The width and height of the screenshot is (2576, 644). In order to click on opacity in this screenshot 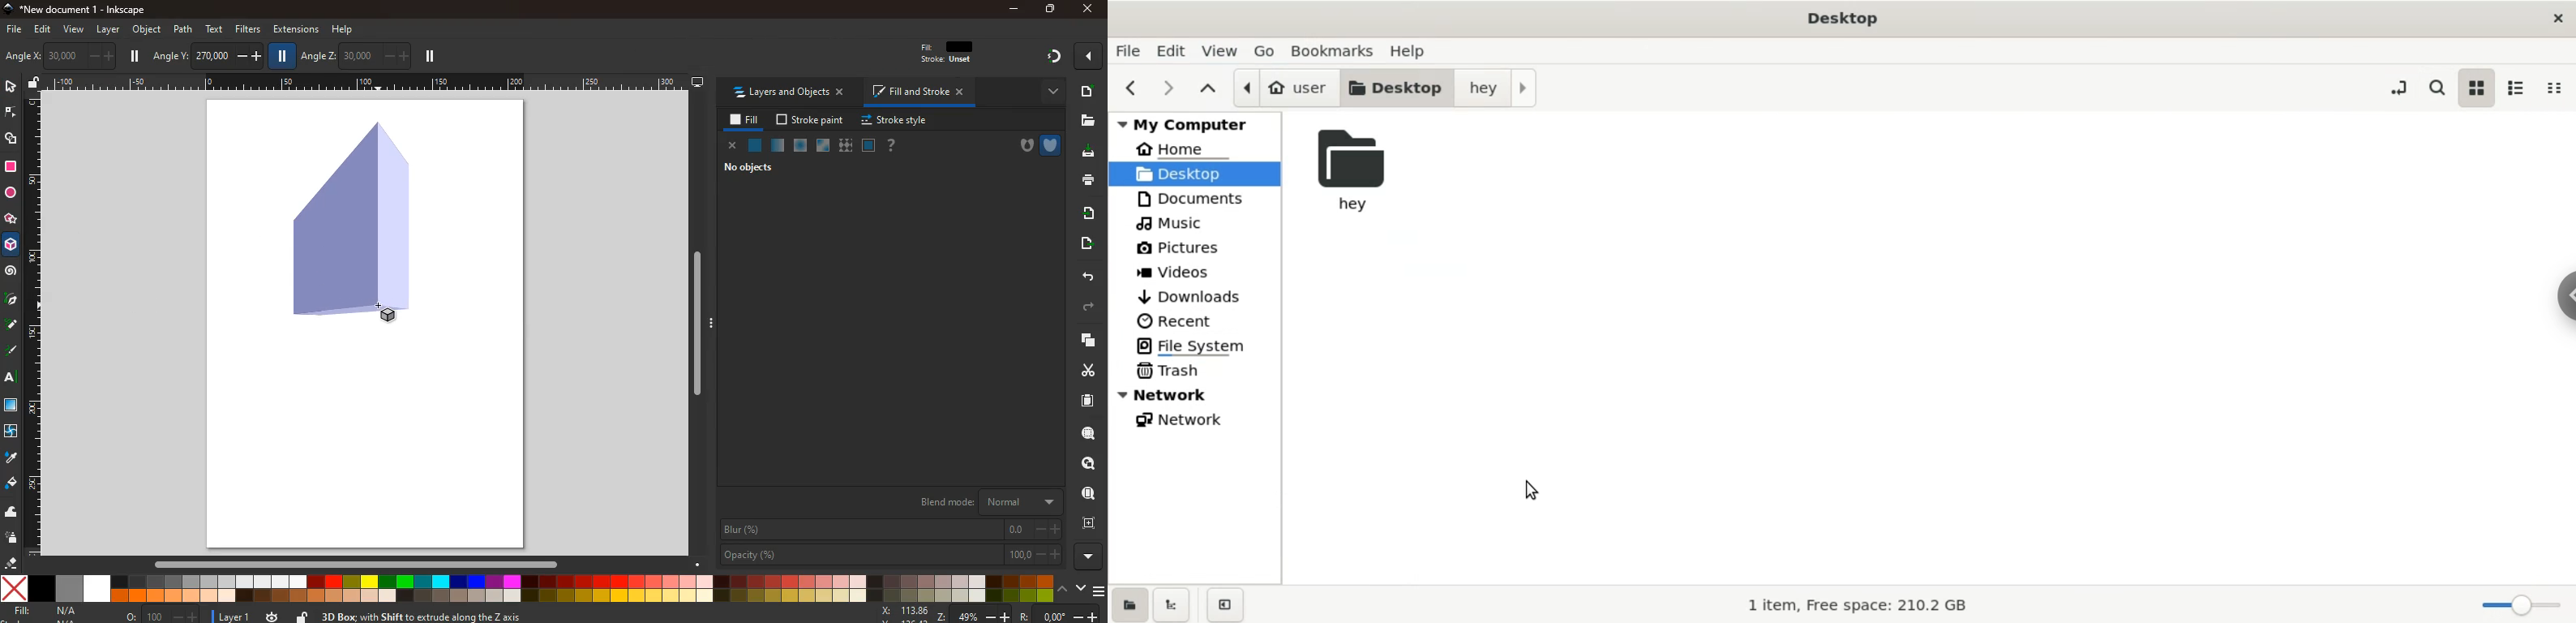, I will do `click(776, 146)`.